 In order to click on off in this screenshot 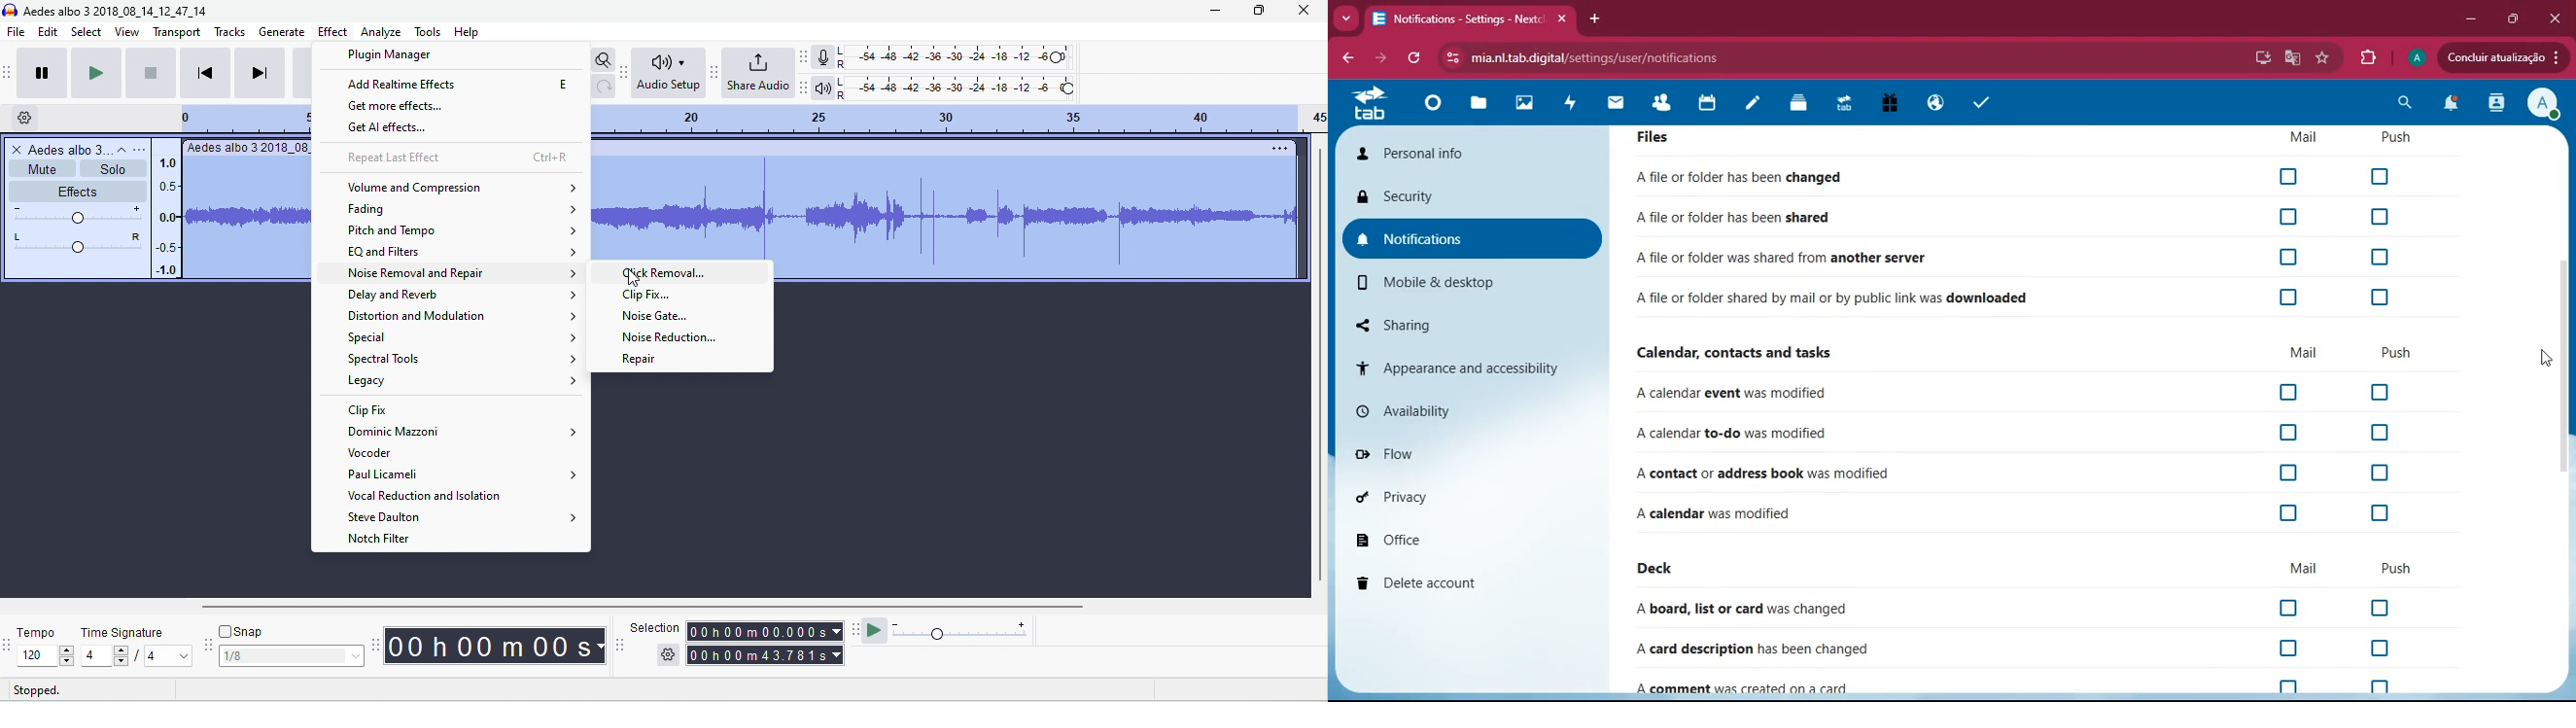, I will do `click(2284, 649)`.